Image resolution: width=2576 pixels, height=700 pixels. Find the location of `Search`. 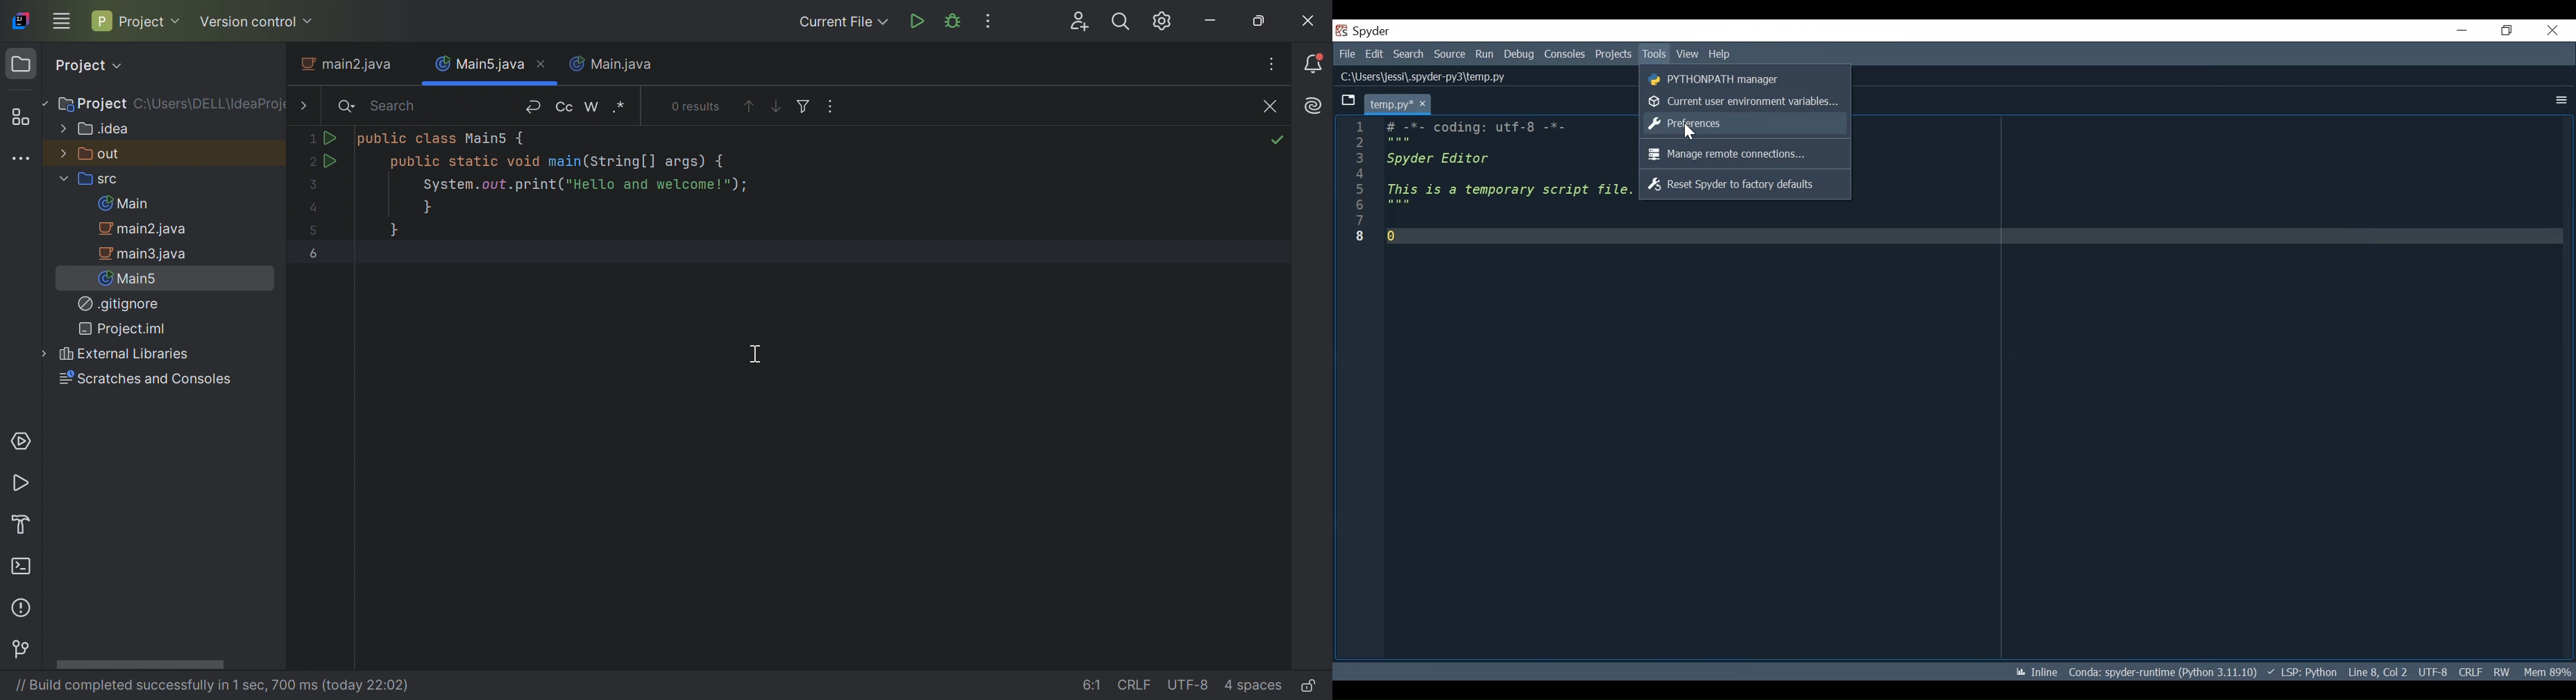

Search is located at coordinates (1409, 54).